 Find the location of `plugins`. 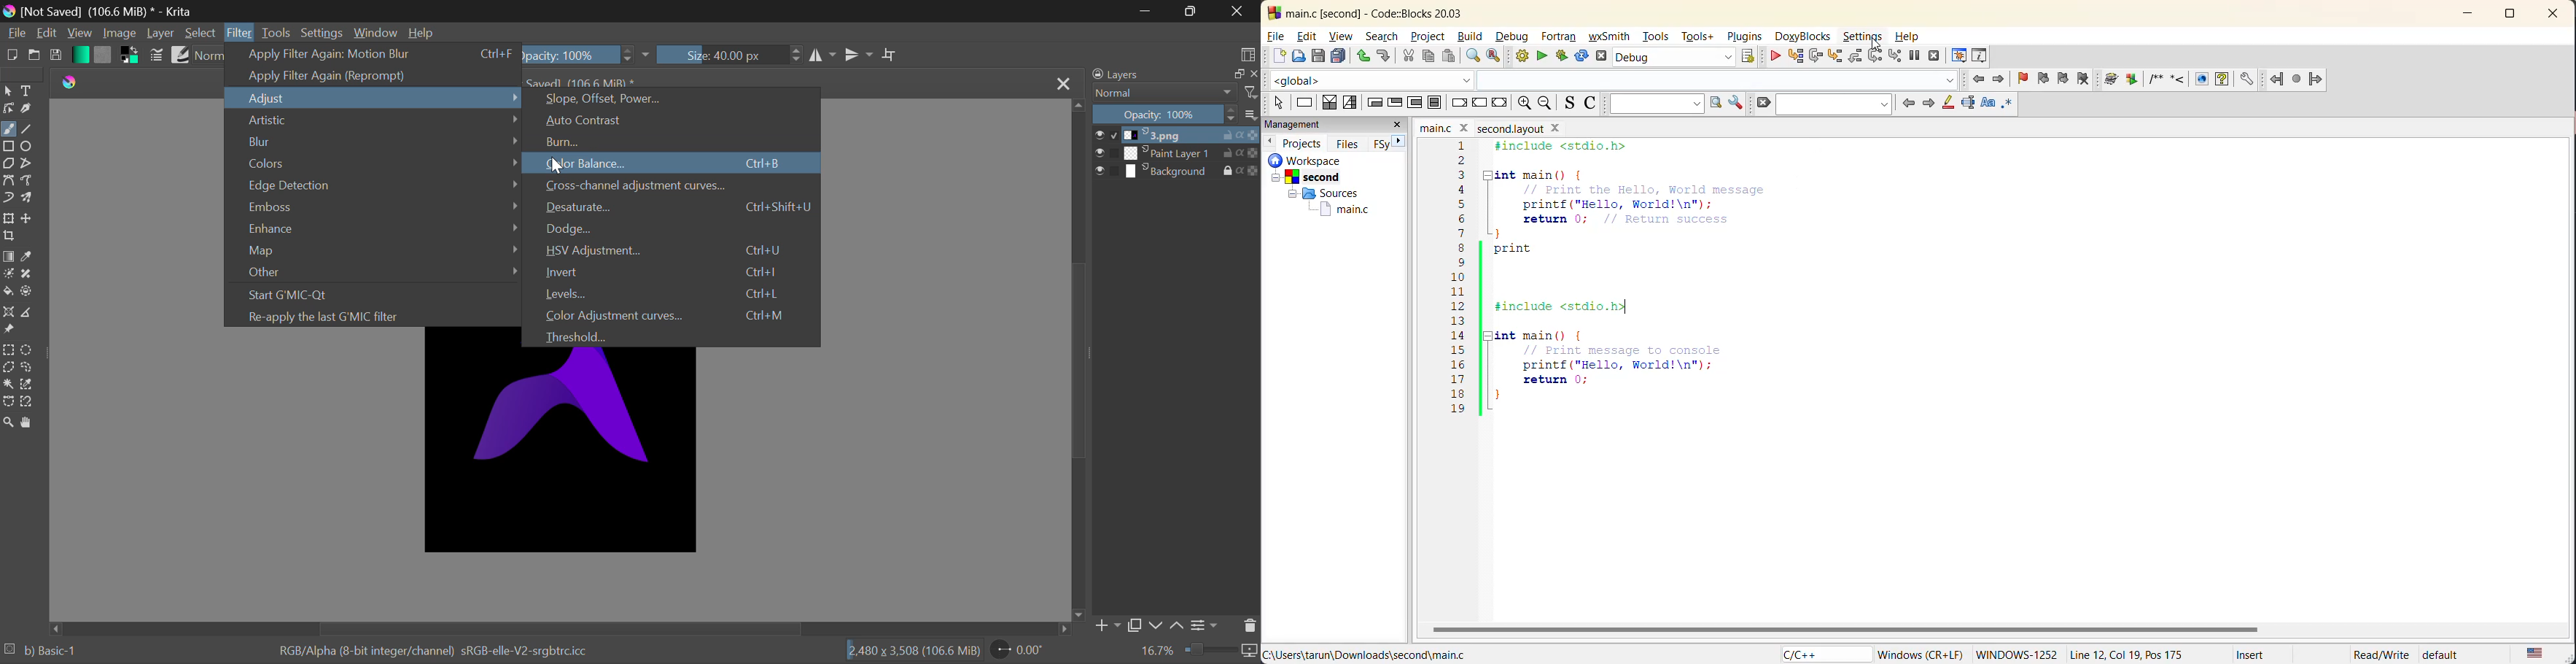

plugins is located at coordinates (1743, 36).